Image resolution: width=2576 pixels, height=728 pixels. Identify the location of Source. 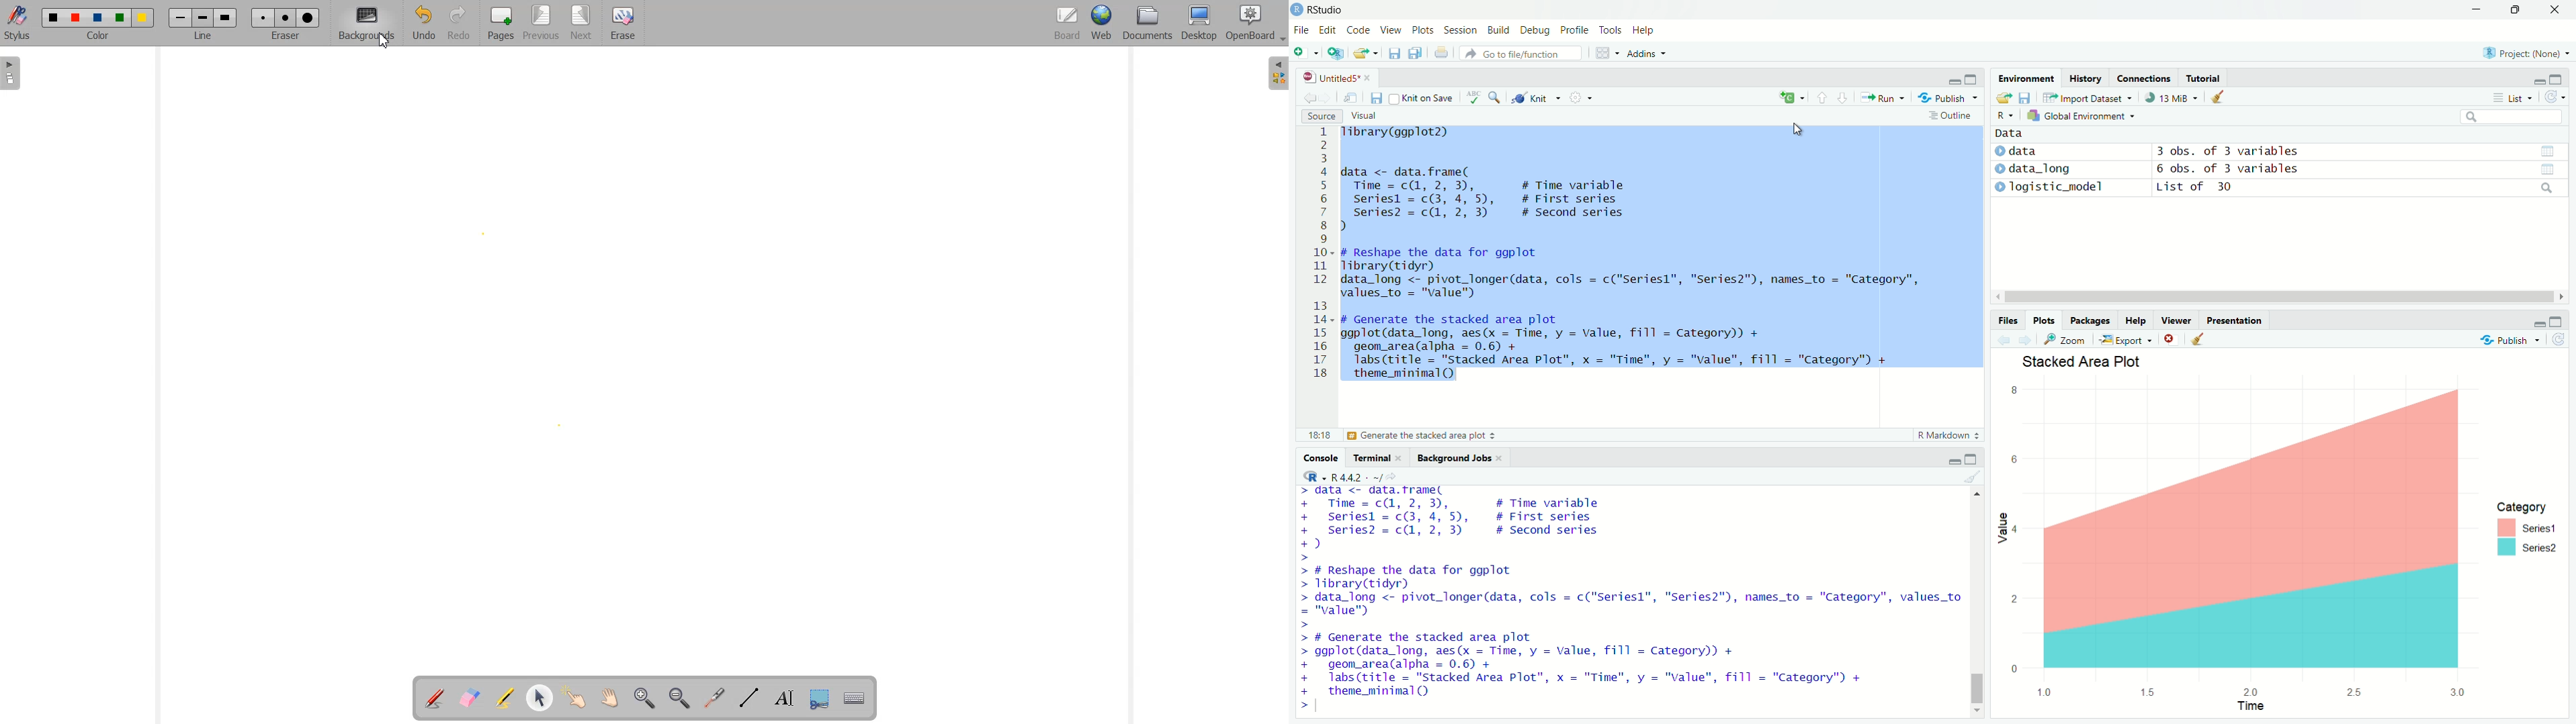
(1324, 114).